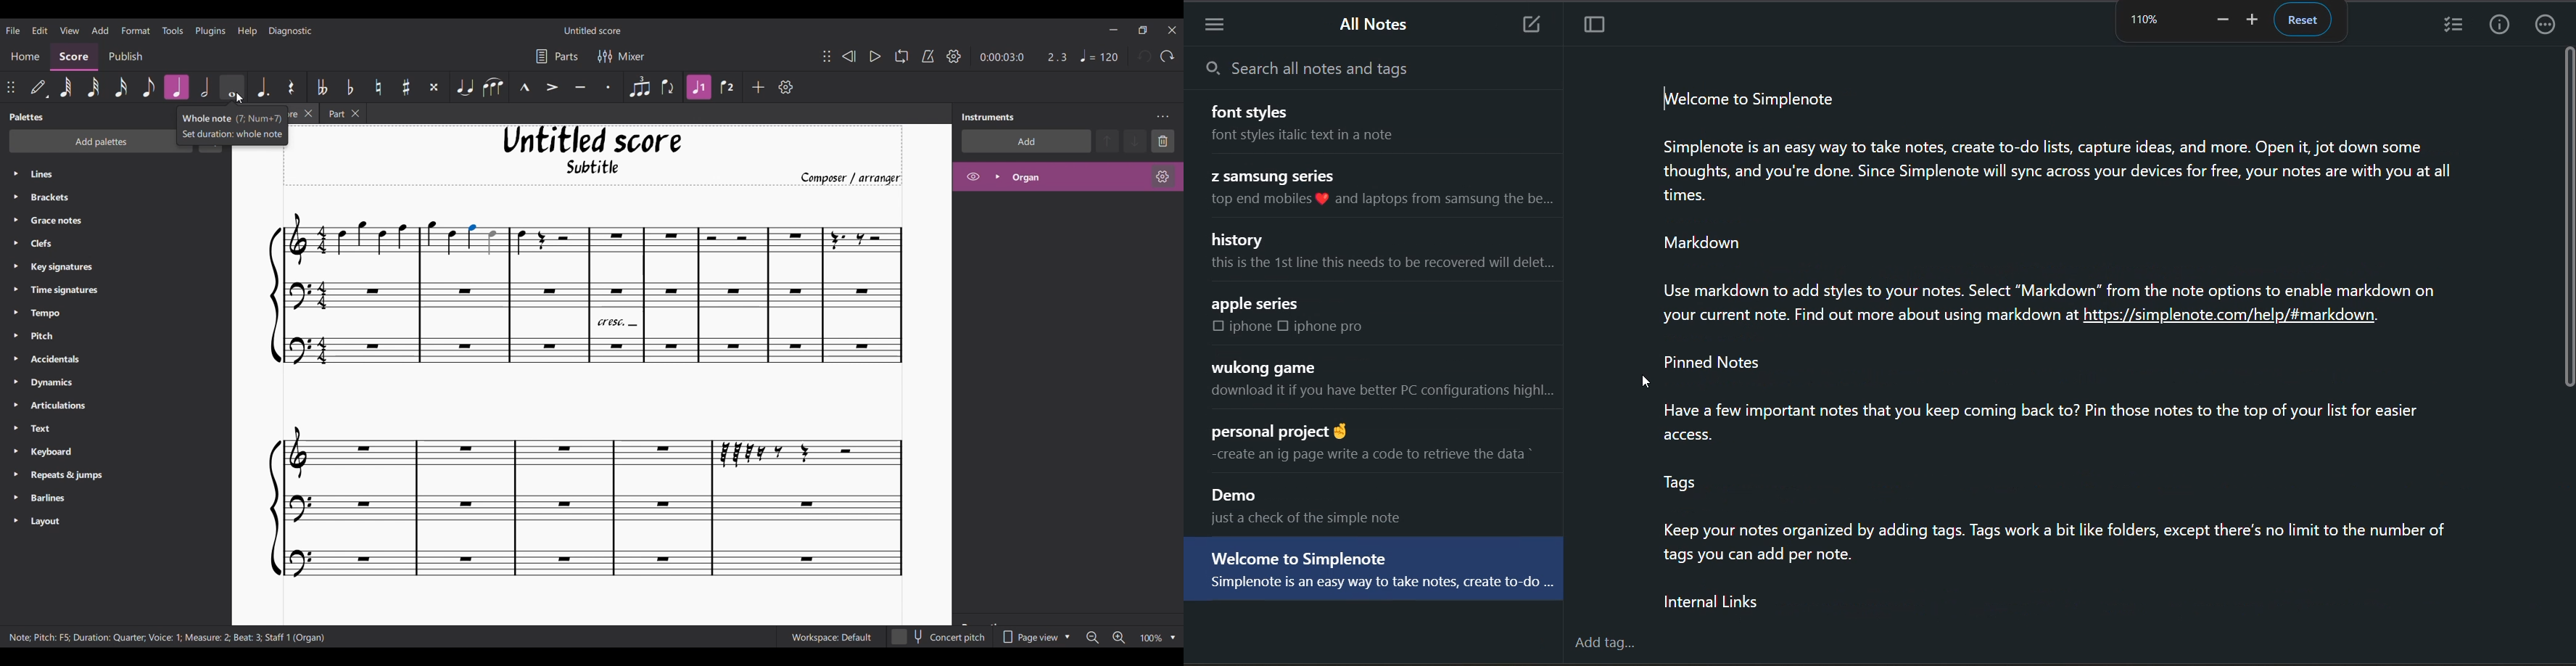 This screenshot has height=672, width=2576. I want to click on zoom in, so click(2256, 22).